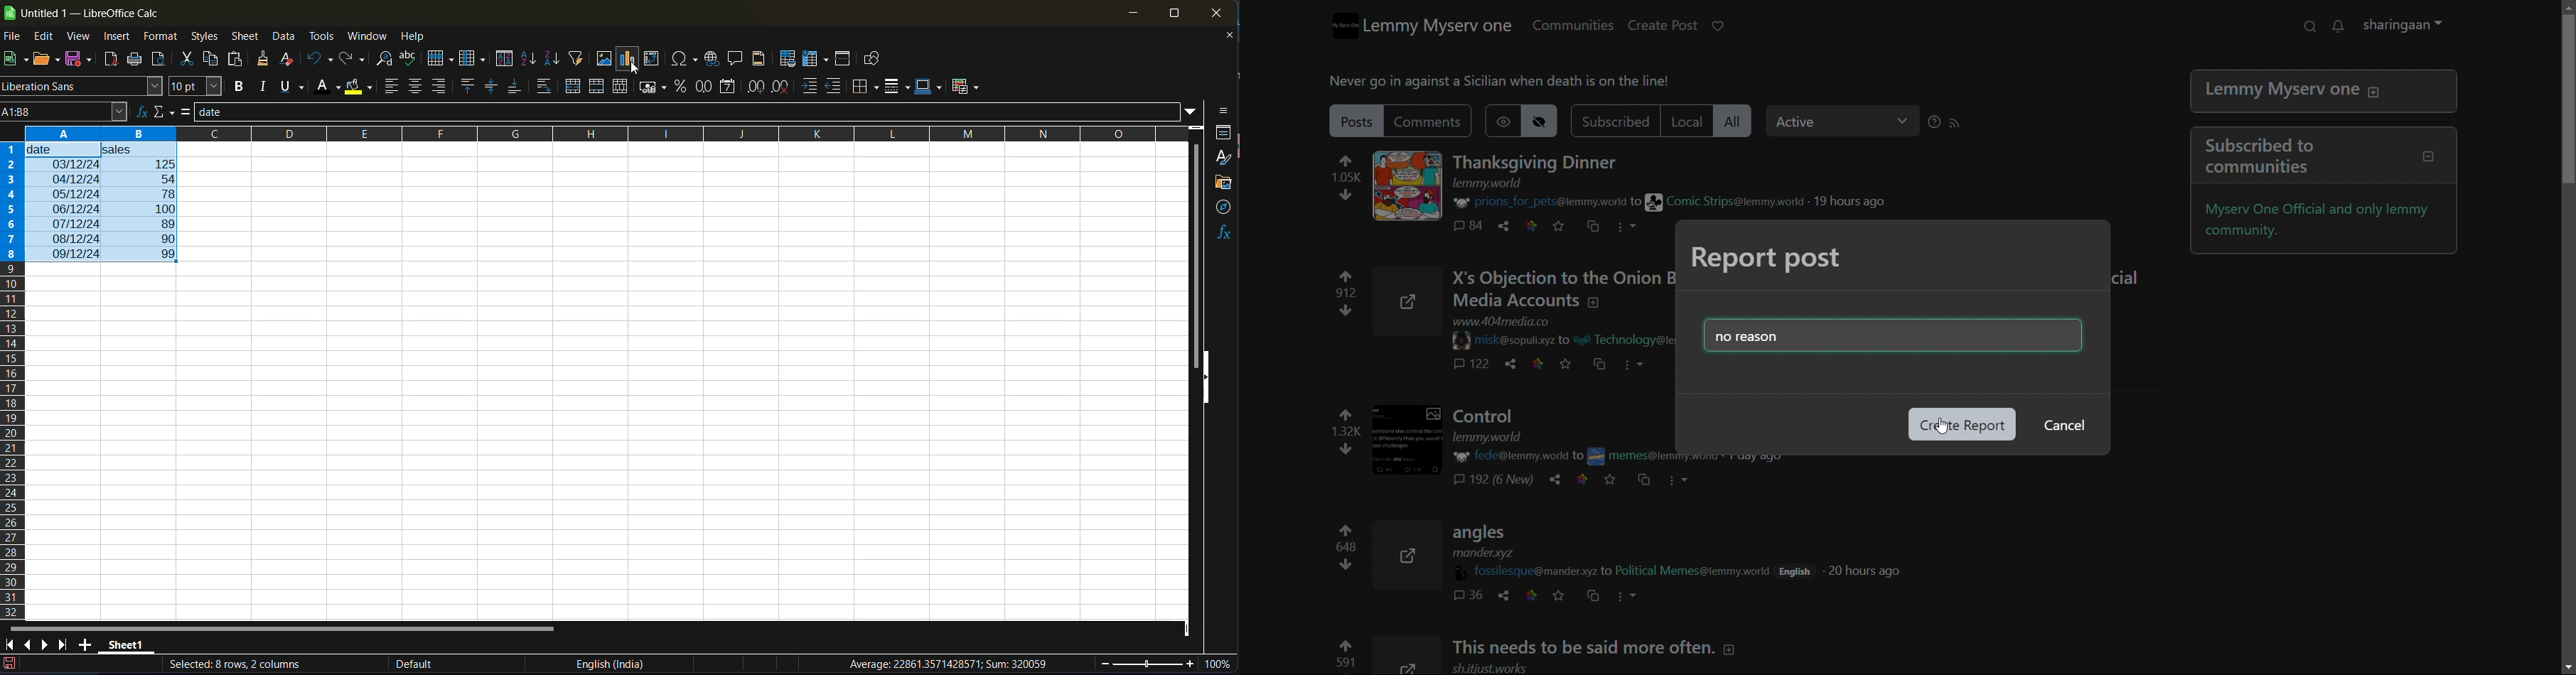  I want to click on functions, so click(1224, 231).